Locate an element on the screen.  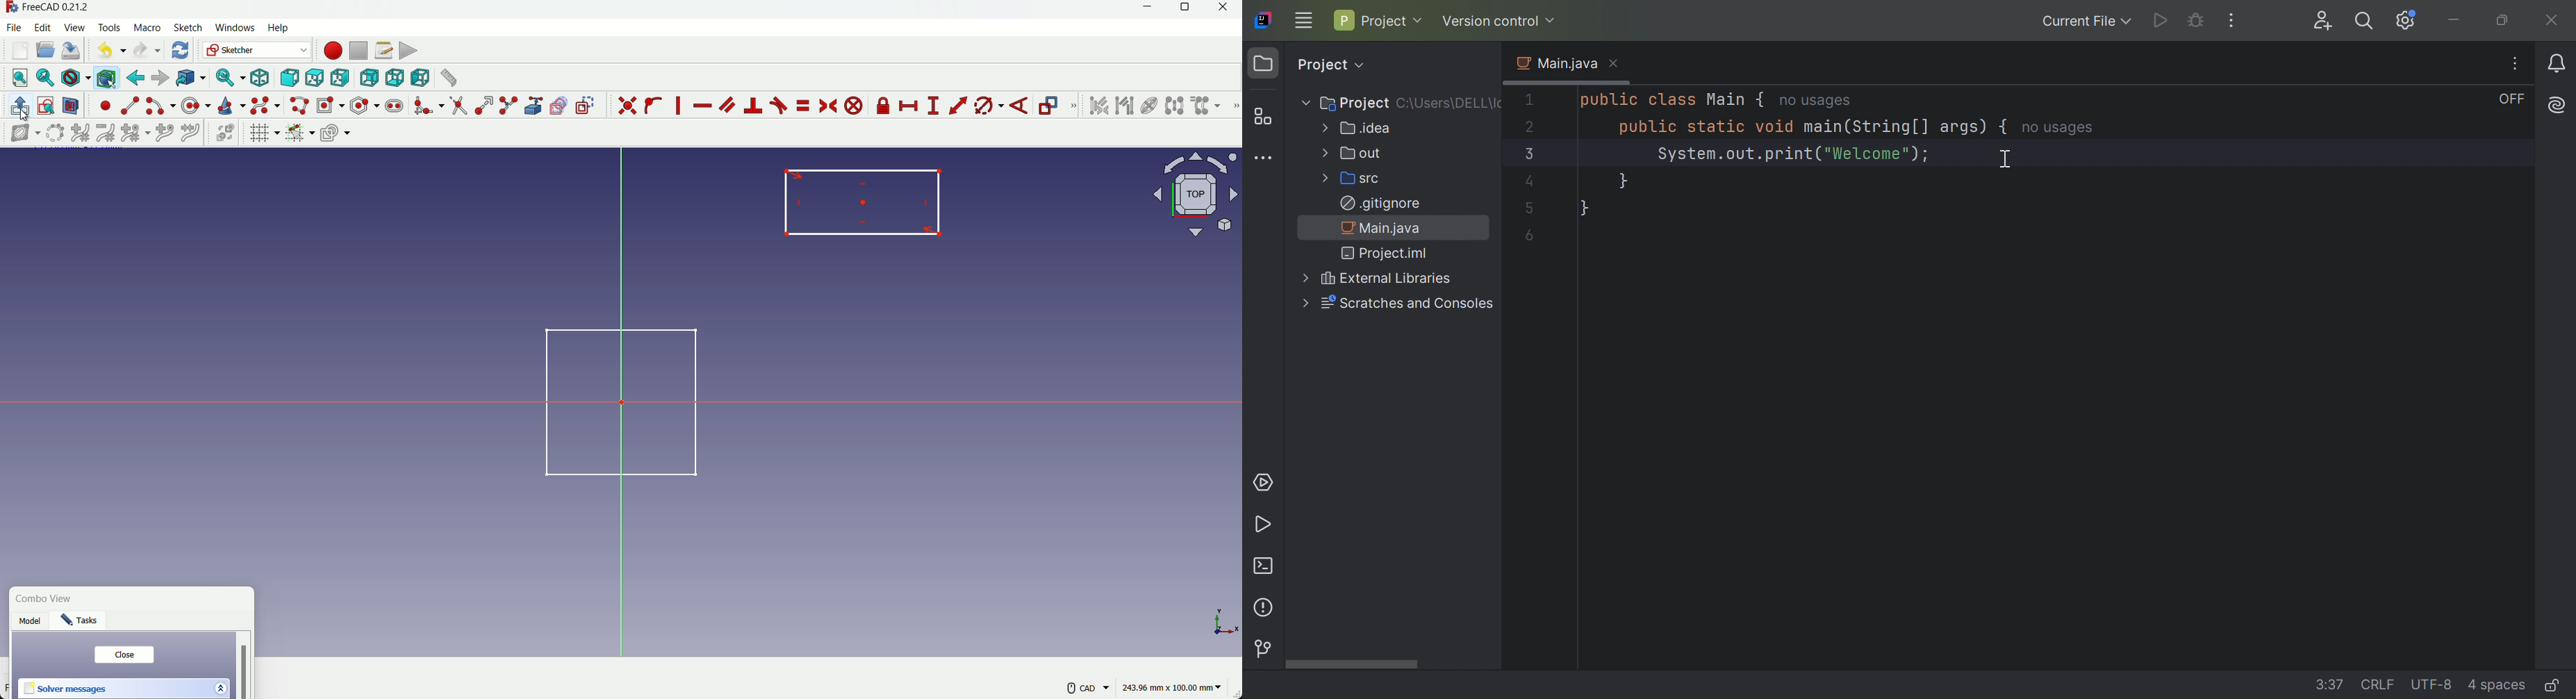
select all is located at coordinates (19, 77).